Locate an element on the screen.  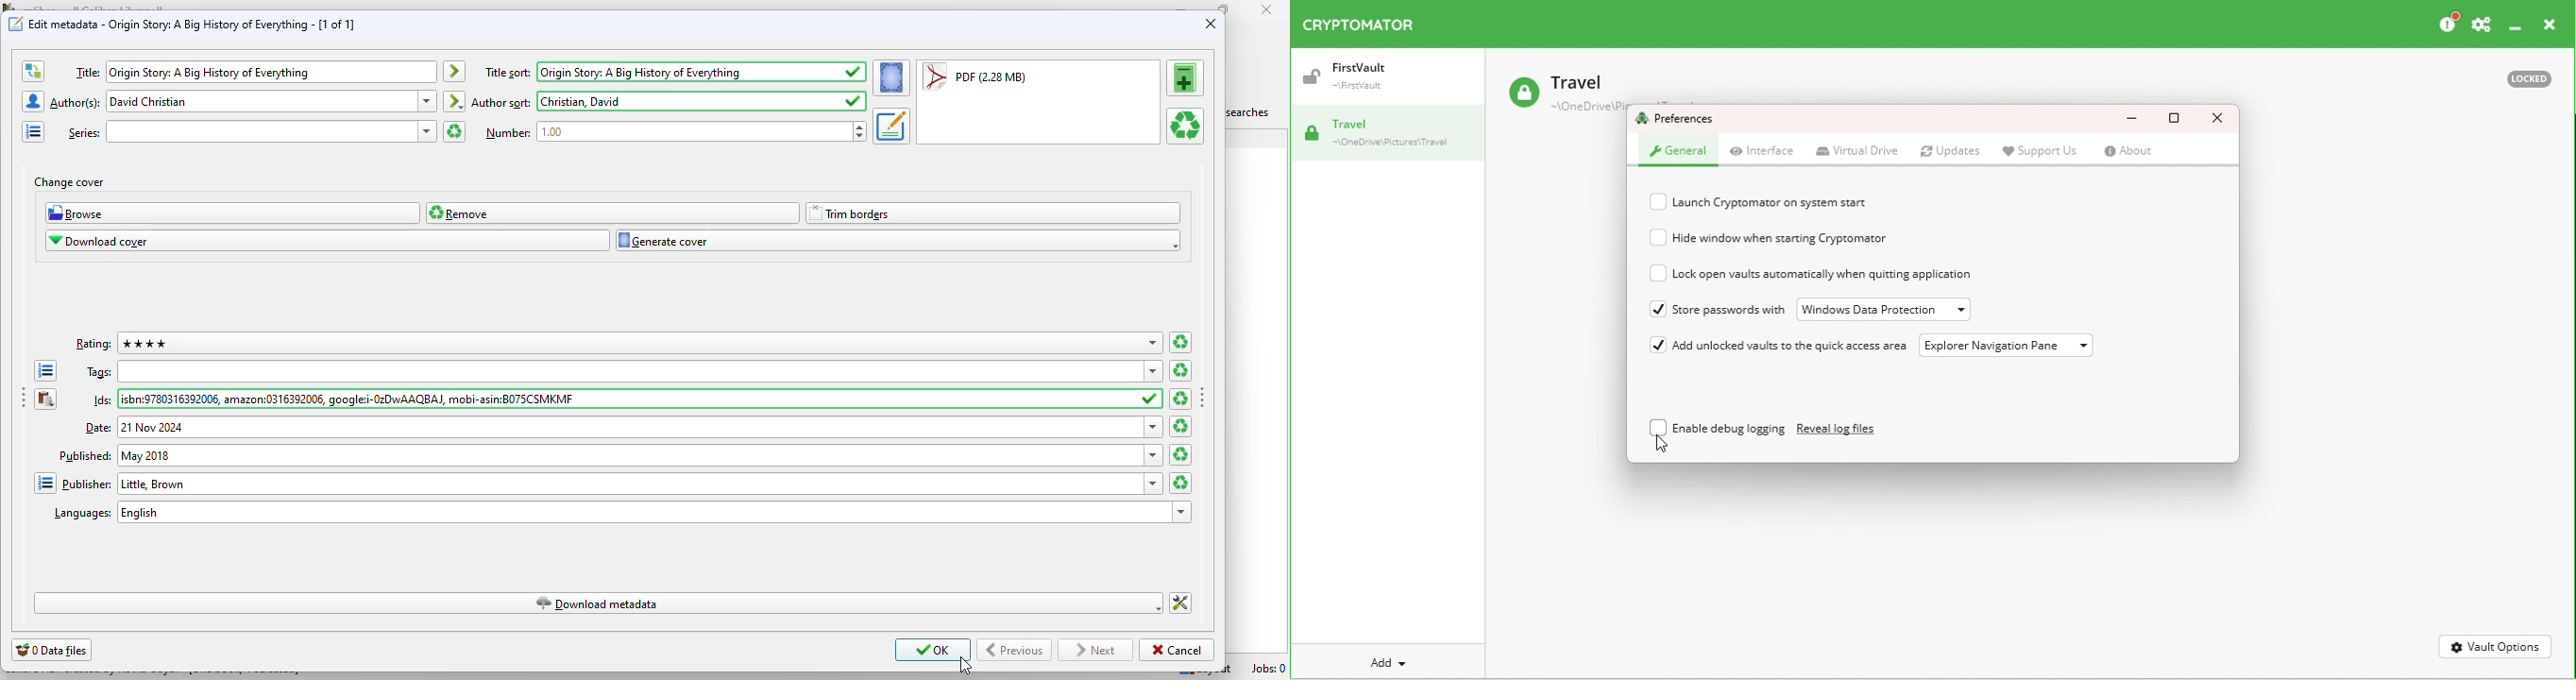
jobs: 0 is located at coordinates (1270, 669).